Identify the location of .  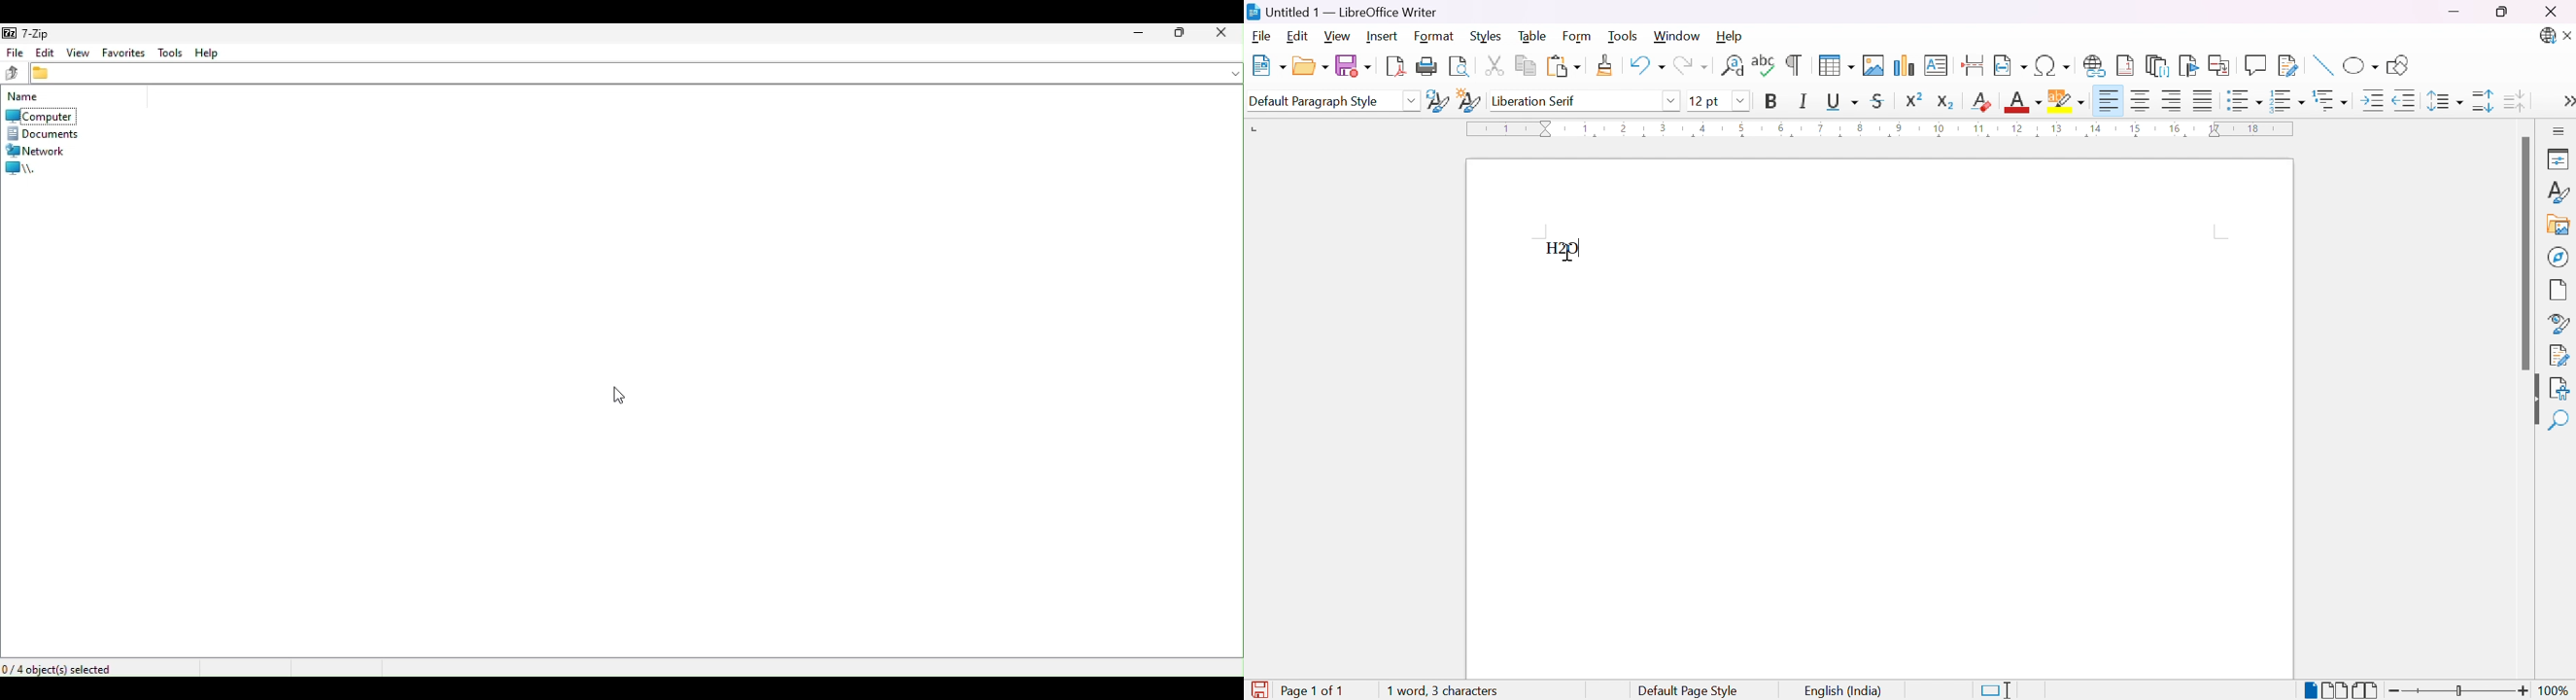
(1734, 67).